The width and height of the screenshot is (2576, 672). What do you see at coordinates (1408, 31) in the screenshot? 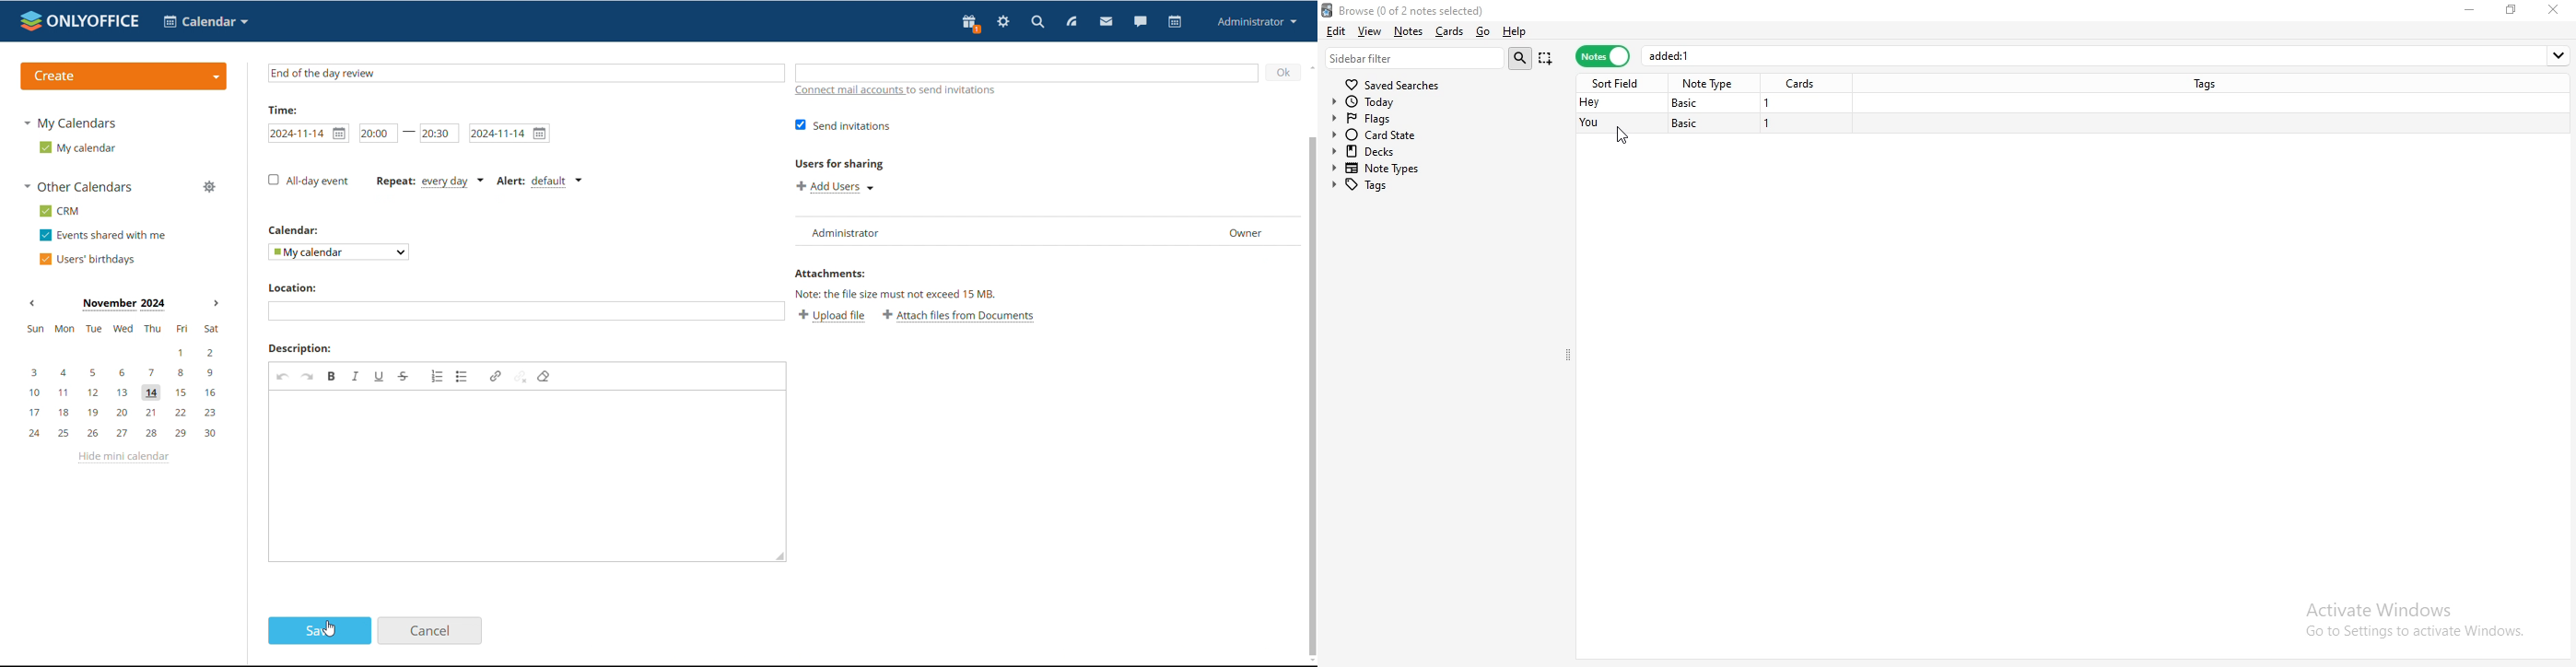
I see `notes` at bounding box center [1408, 31].